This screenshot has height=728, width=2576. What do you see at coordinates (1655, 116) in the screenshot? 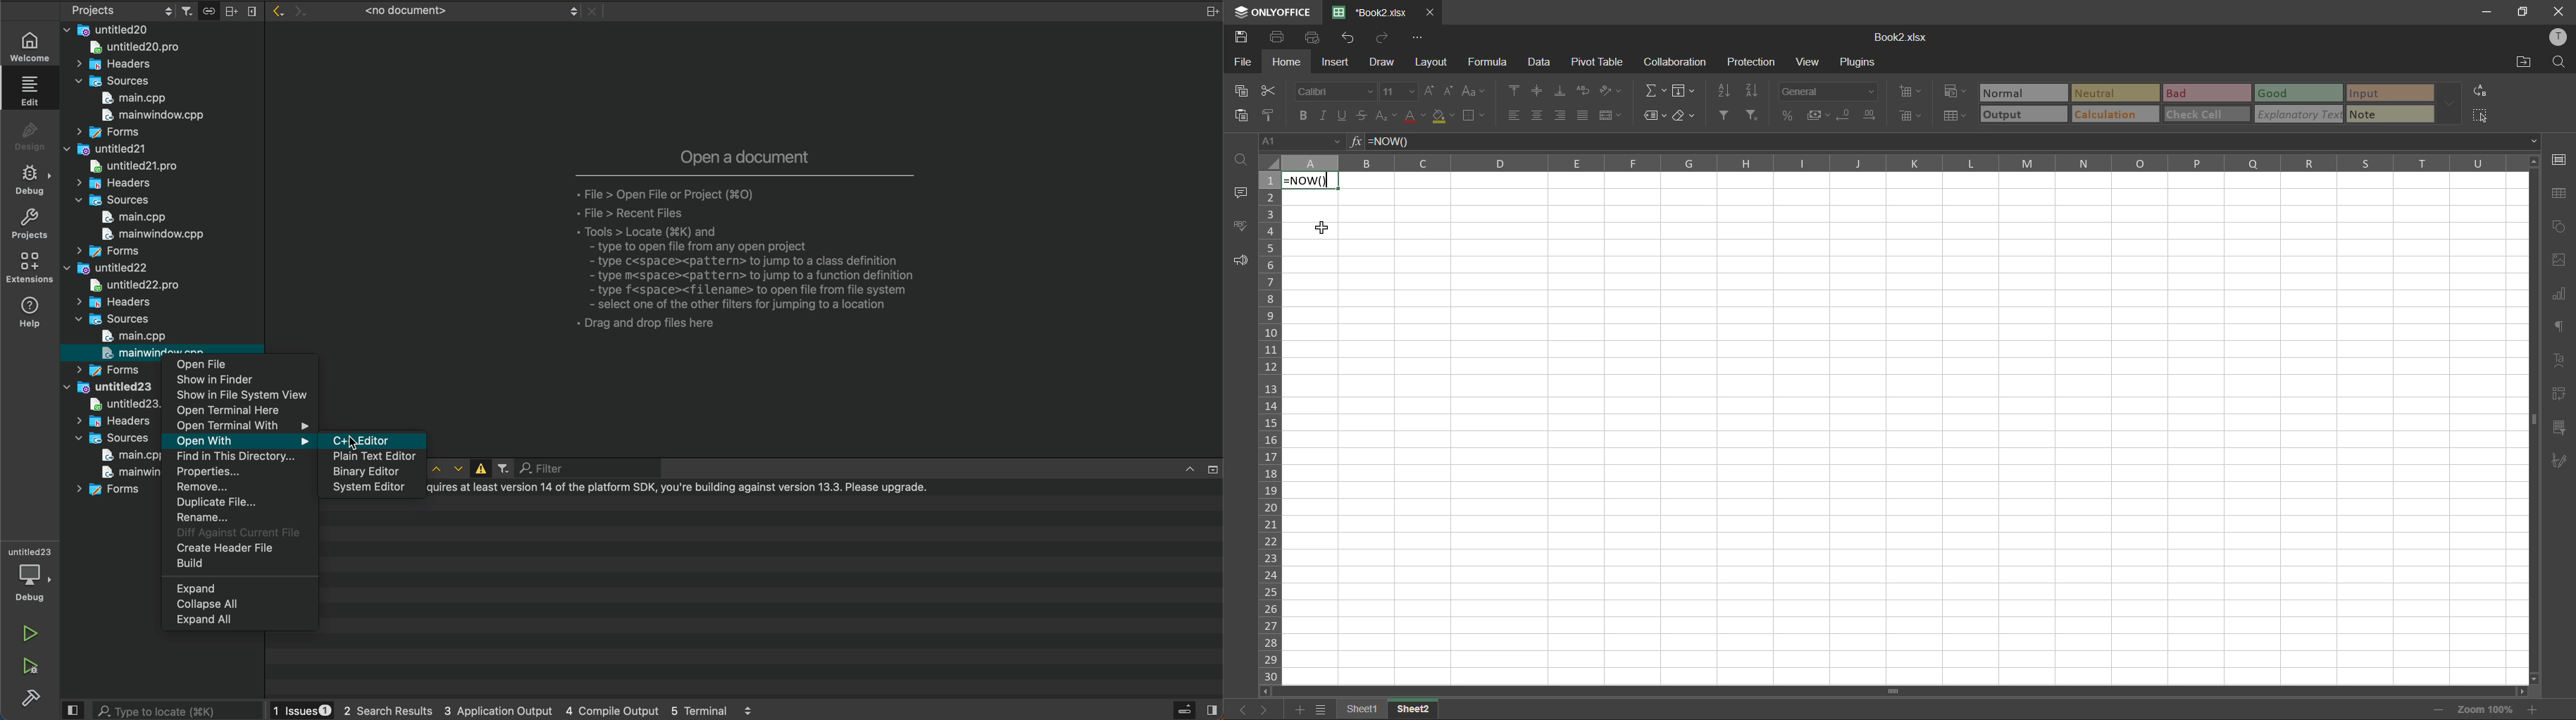
I see `named ranges` at bounding box center [1655, 116].